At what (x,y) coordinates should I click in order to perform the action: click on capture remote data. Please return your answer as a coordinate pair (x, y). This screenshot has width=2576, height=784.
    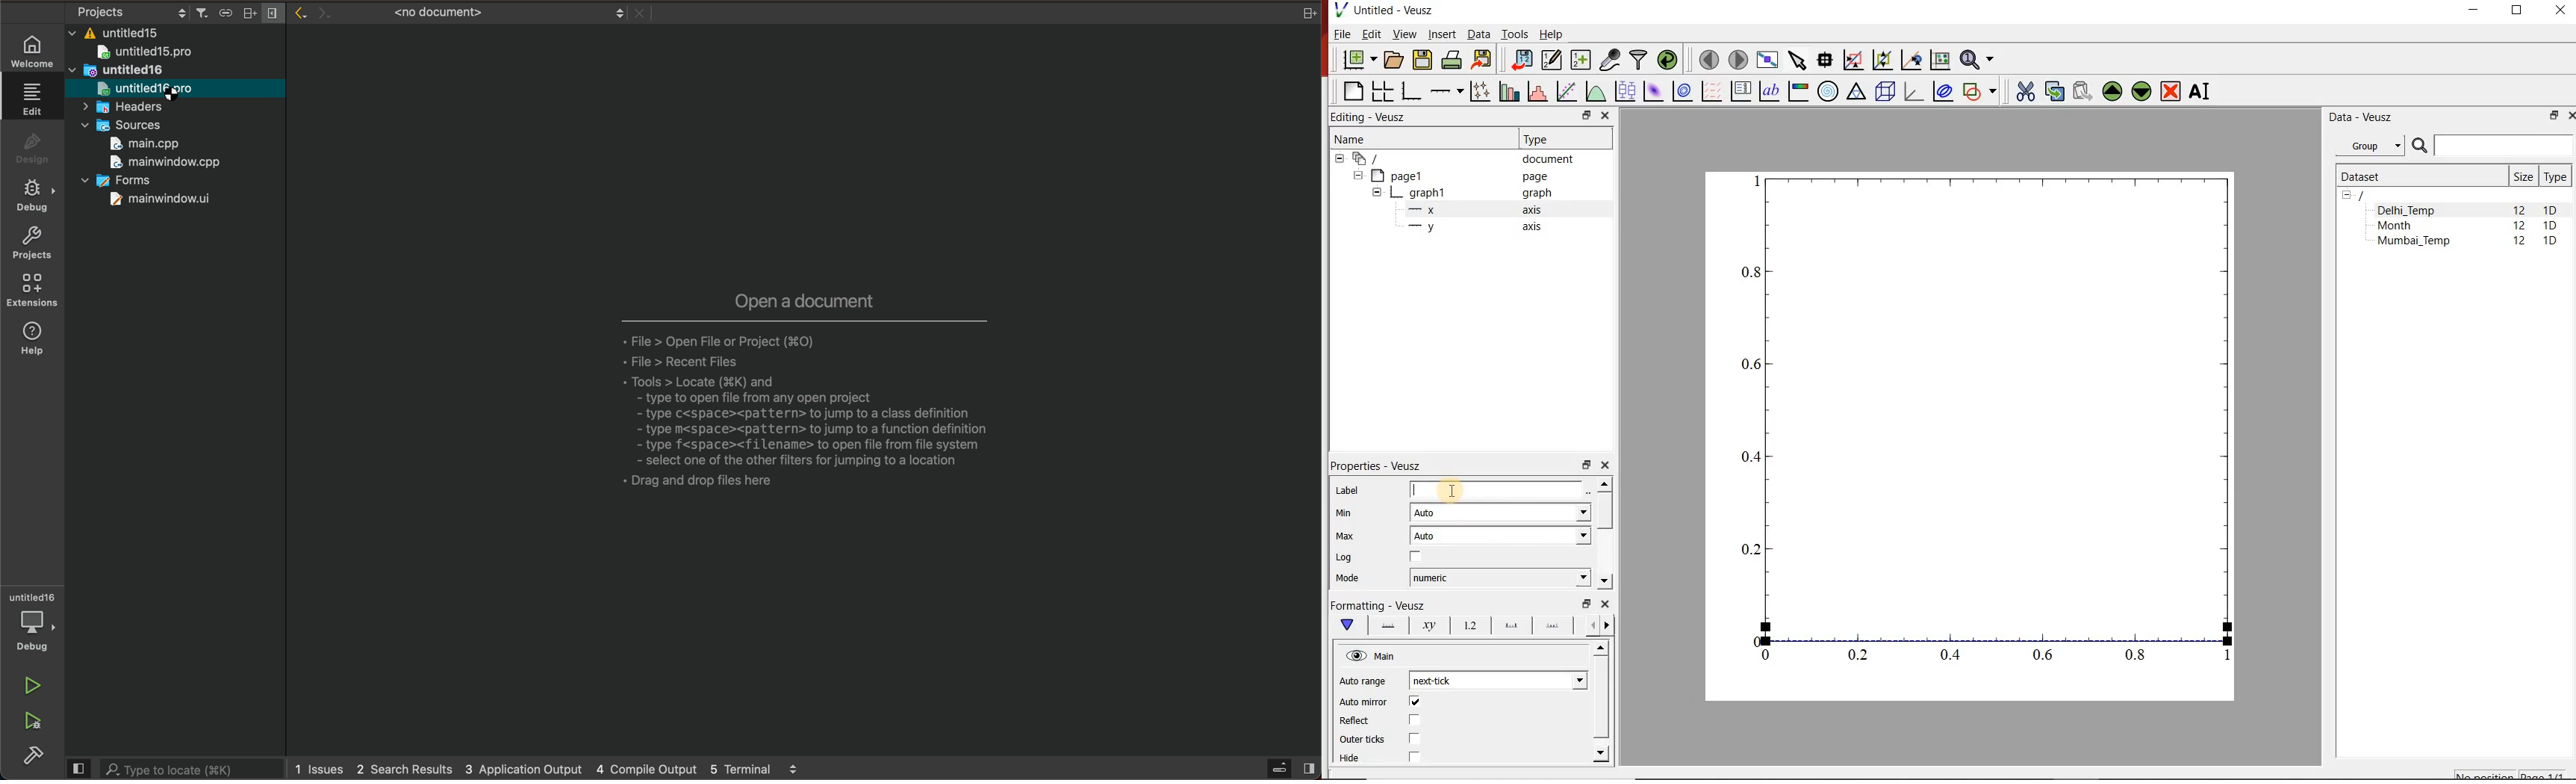
    Looking at the image, I should click on (1611, 60).